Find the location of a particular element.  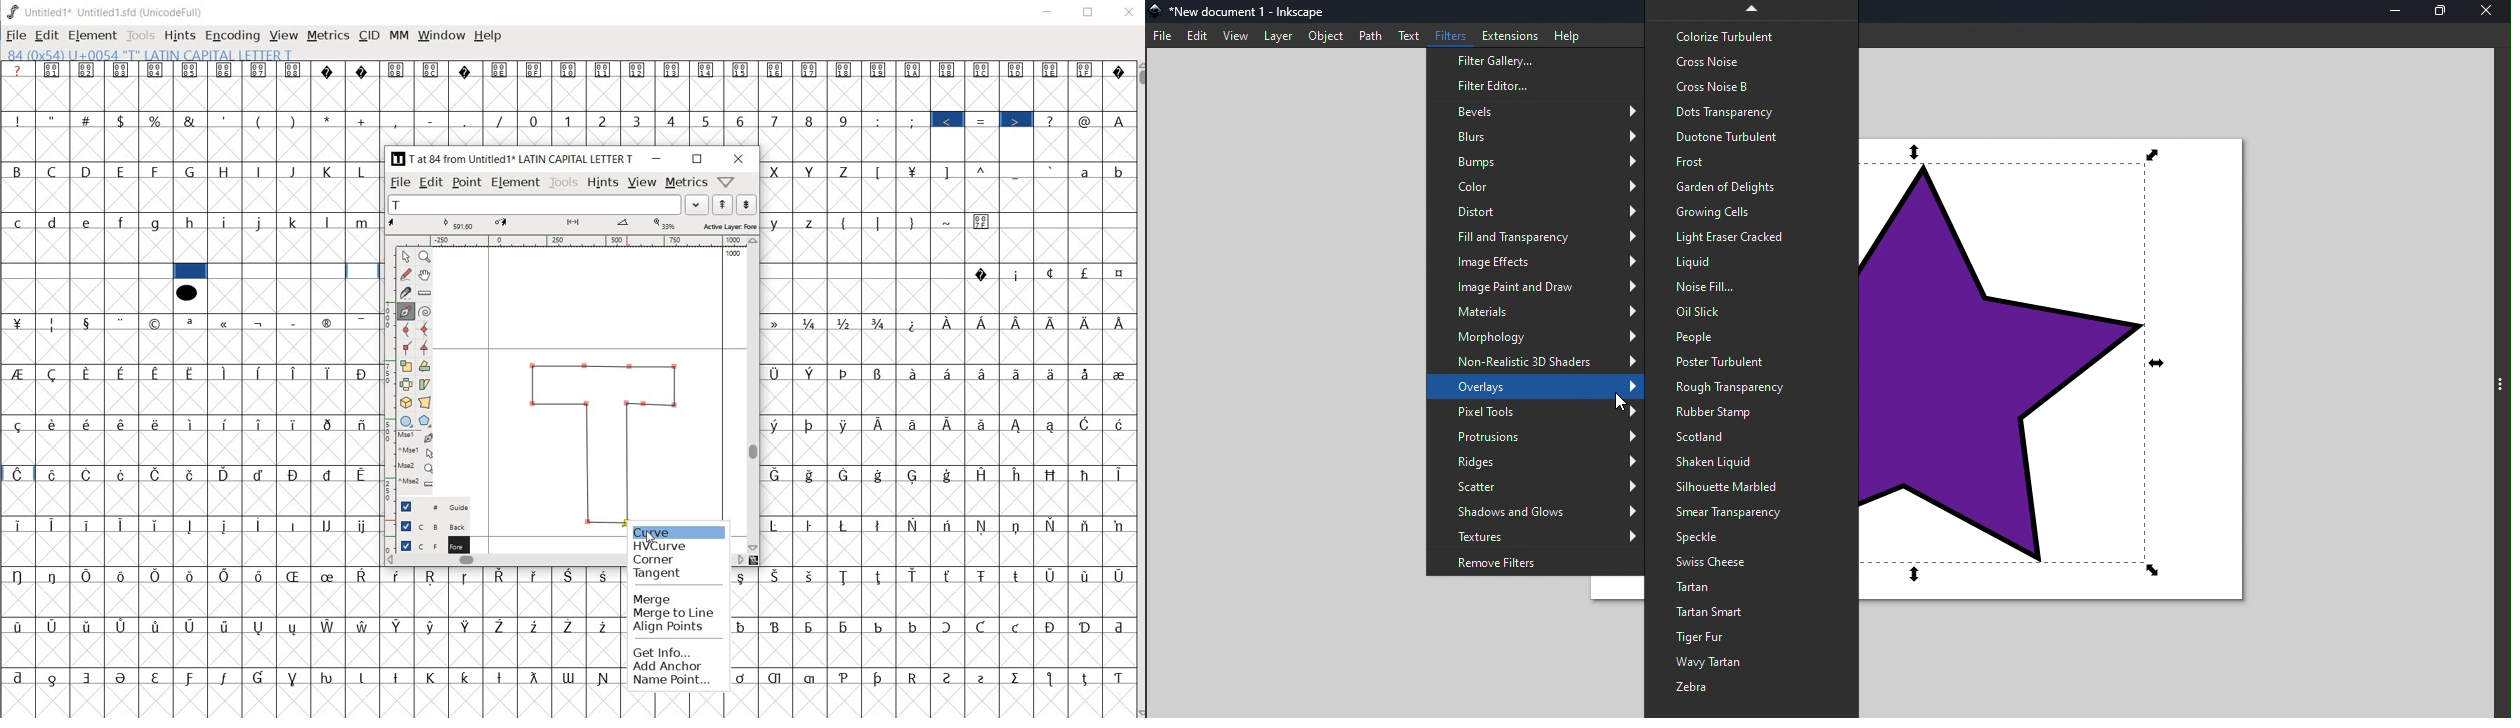

Symbol is located at coordinates (879, 70).